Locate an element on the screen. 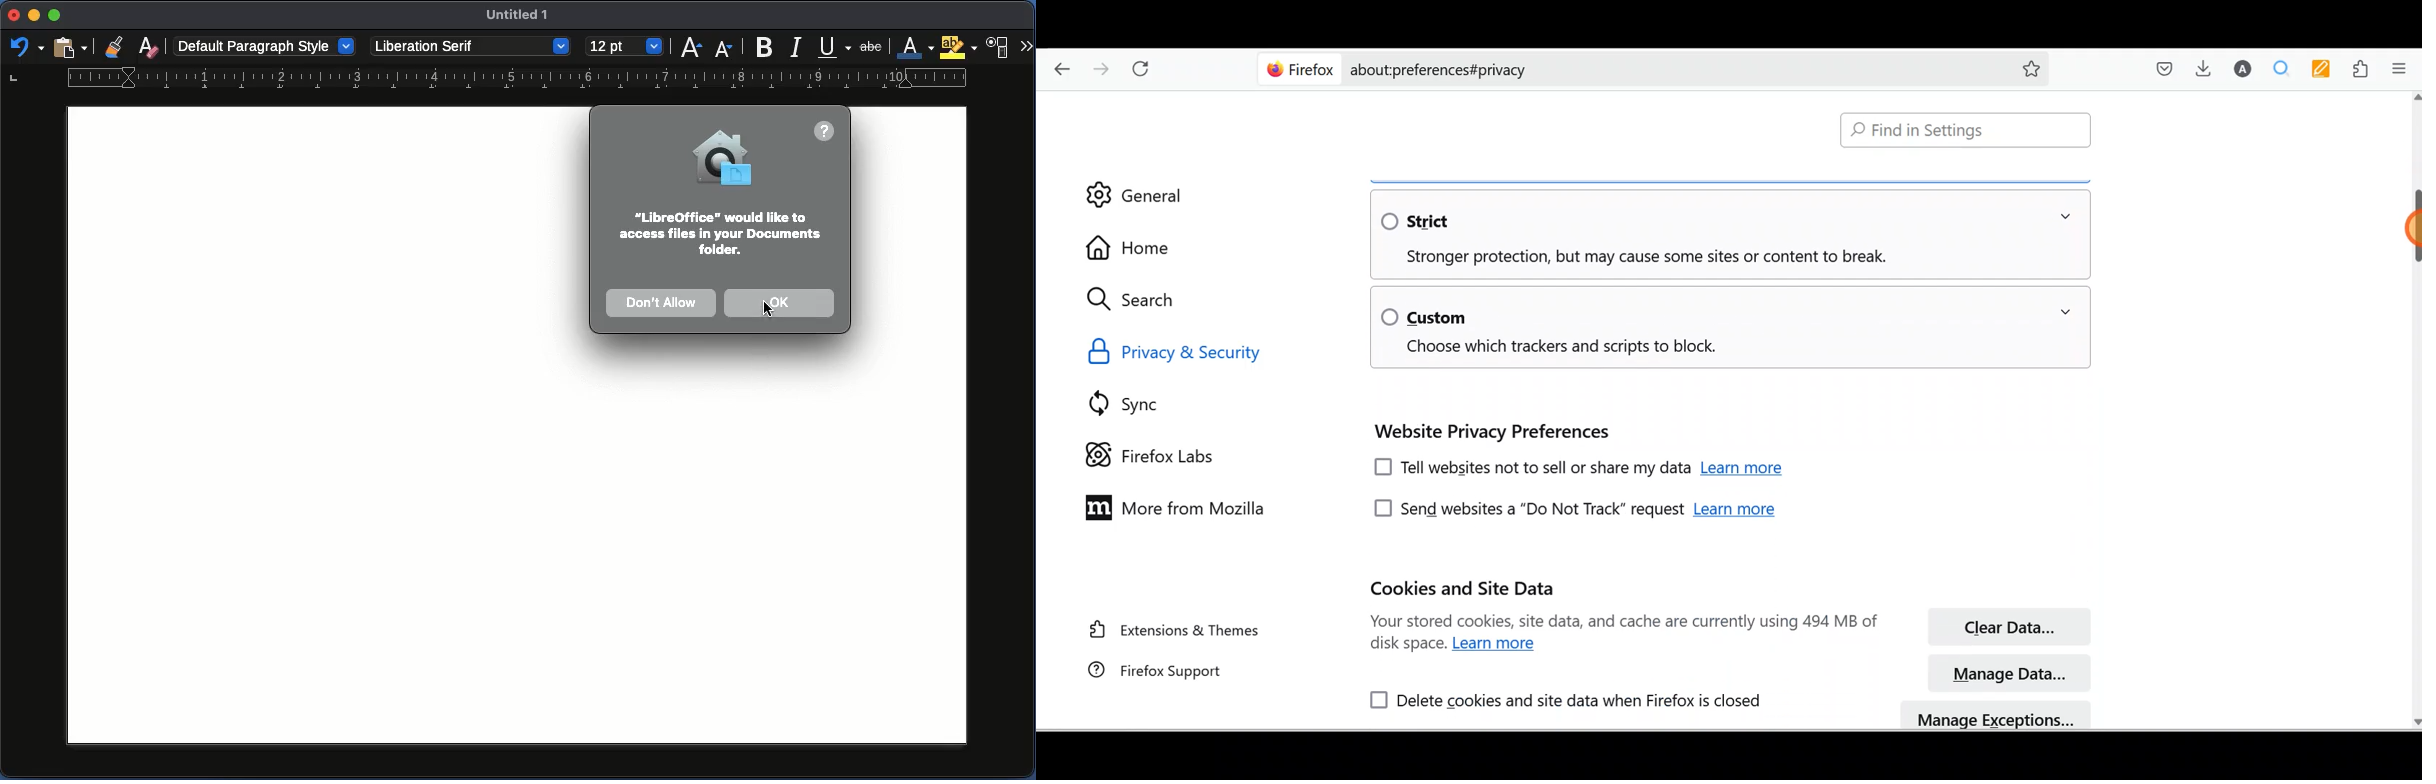 The height and width of the screenshot is (784, 2436). Instruction / permission request is located at coordinates (723, 234).